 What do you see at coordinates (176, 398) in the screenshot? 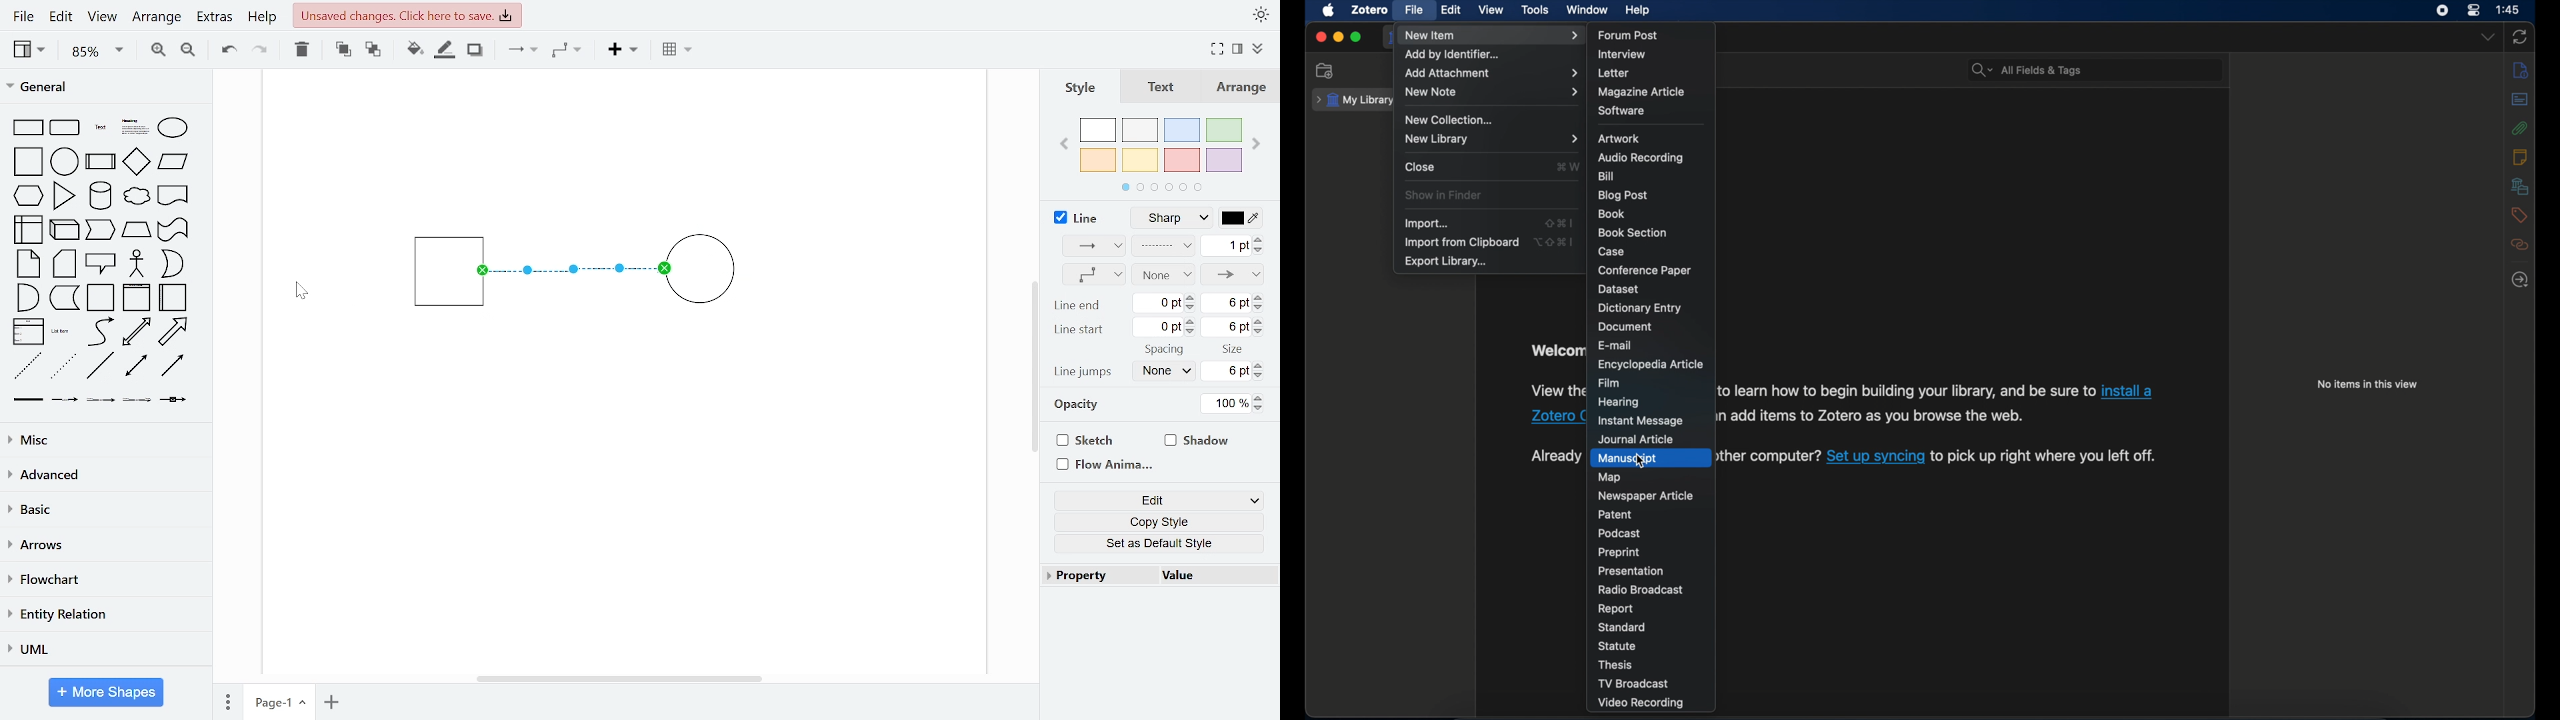
I see `connector with symbol` at bounding box center [176, 398].